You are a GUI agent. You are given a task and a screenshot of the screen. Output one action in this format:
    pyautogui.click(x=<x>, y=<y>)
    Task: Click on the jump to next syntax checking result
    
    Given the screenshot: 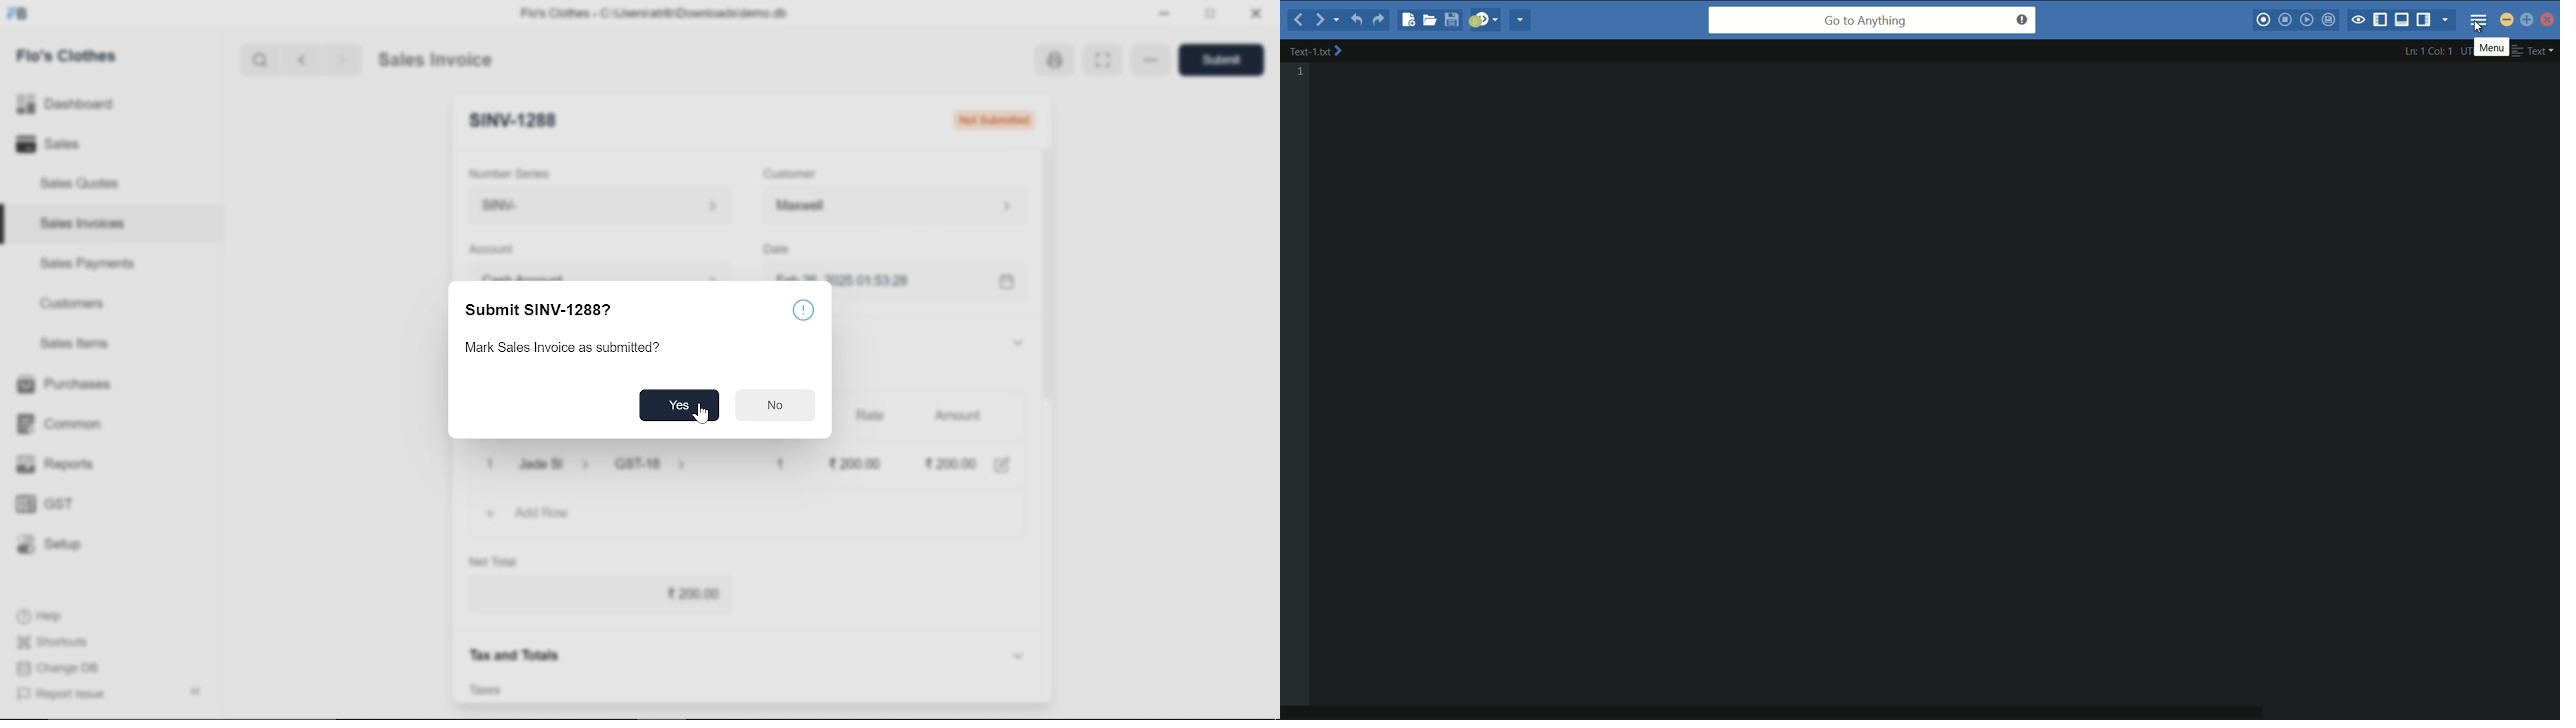 What is the action you would take?
    pyautogui.click(x=1485, y=20)
    